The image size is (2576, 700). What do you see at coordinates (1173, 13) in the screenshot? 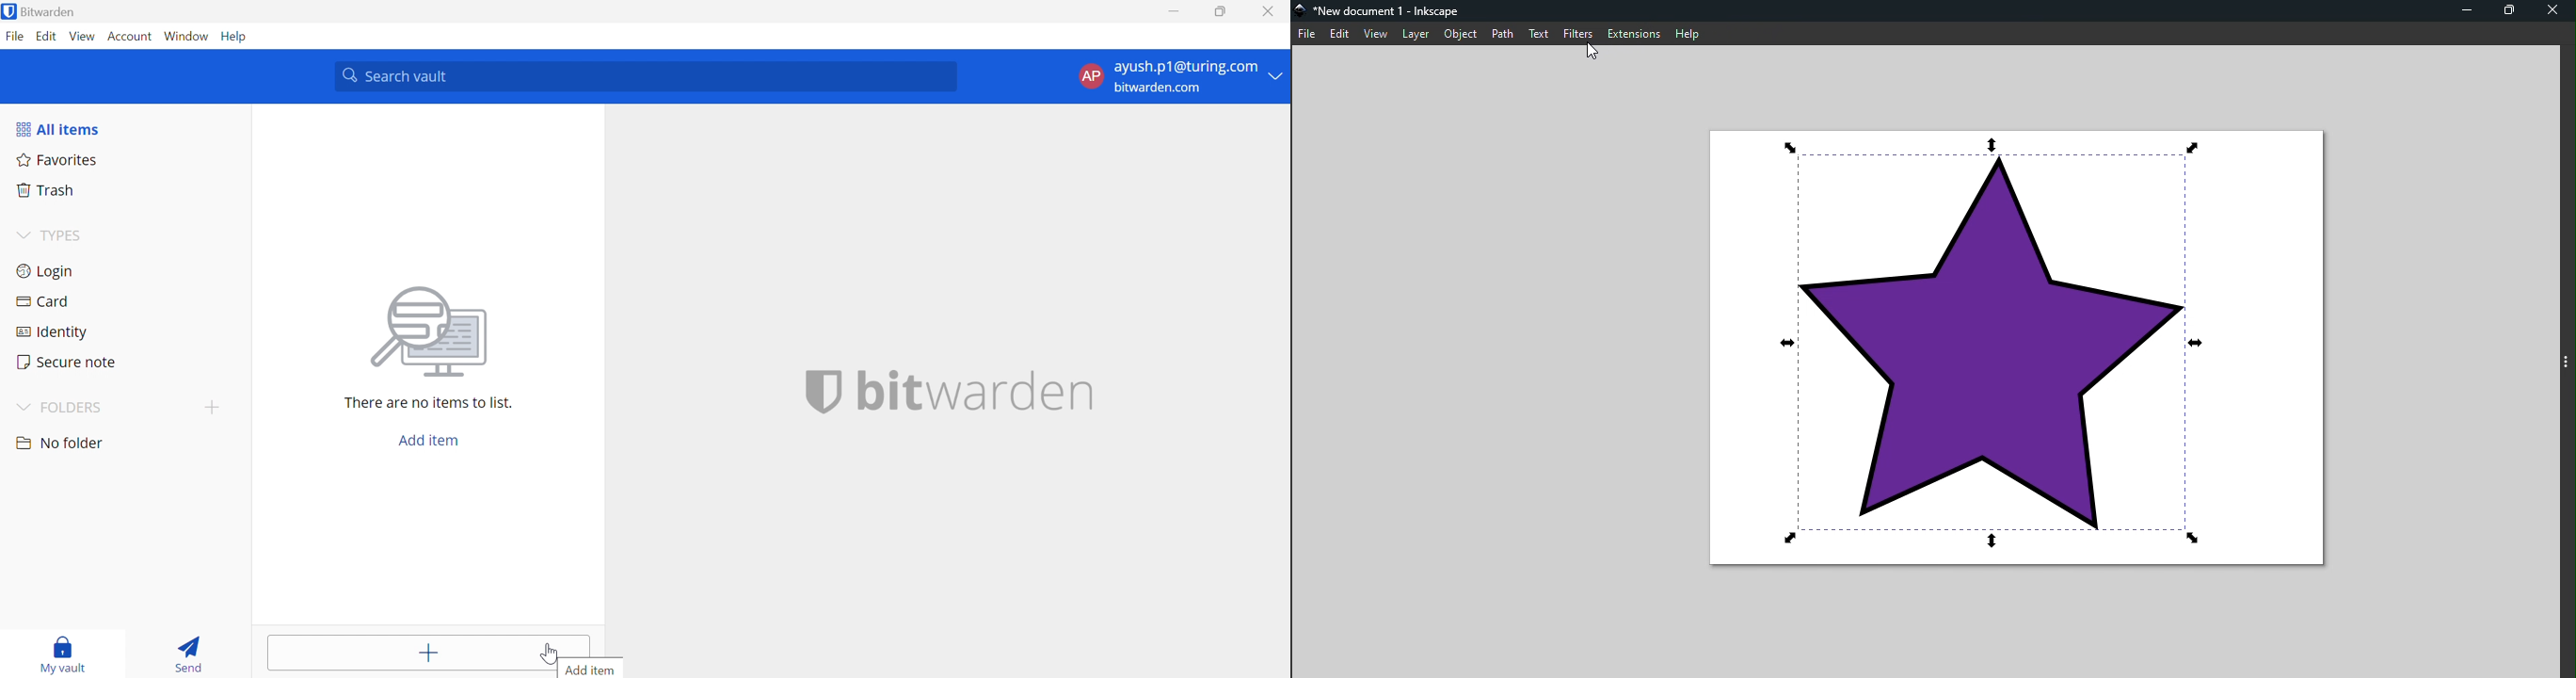
I see `Minimize` at bounding box center [1173, 13].